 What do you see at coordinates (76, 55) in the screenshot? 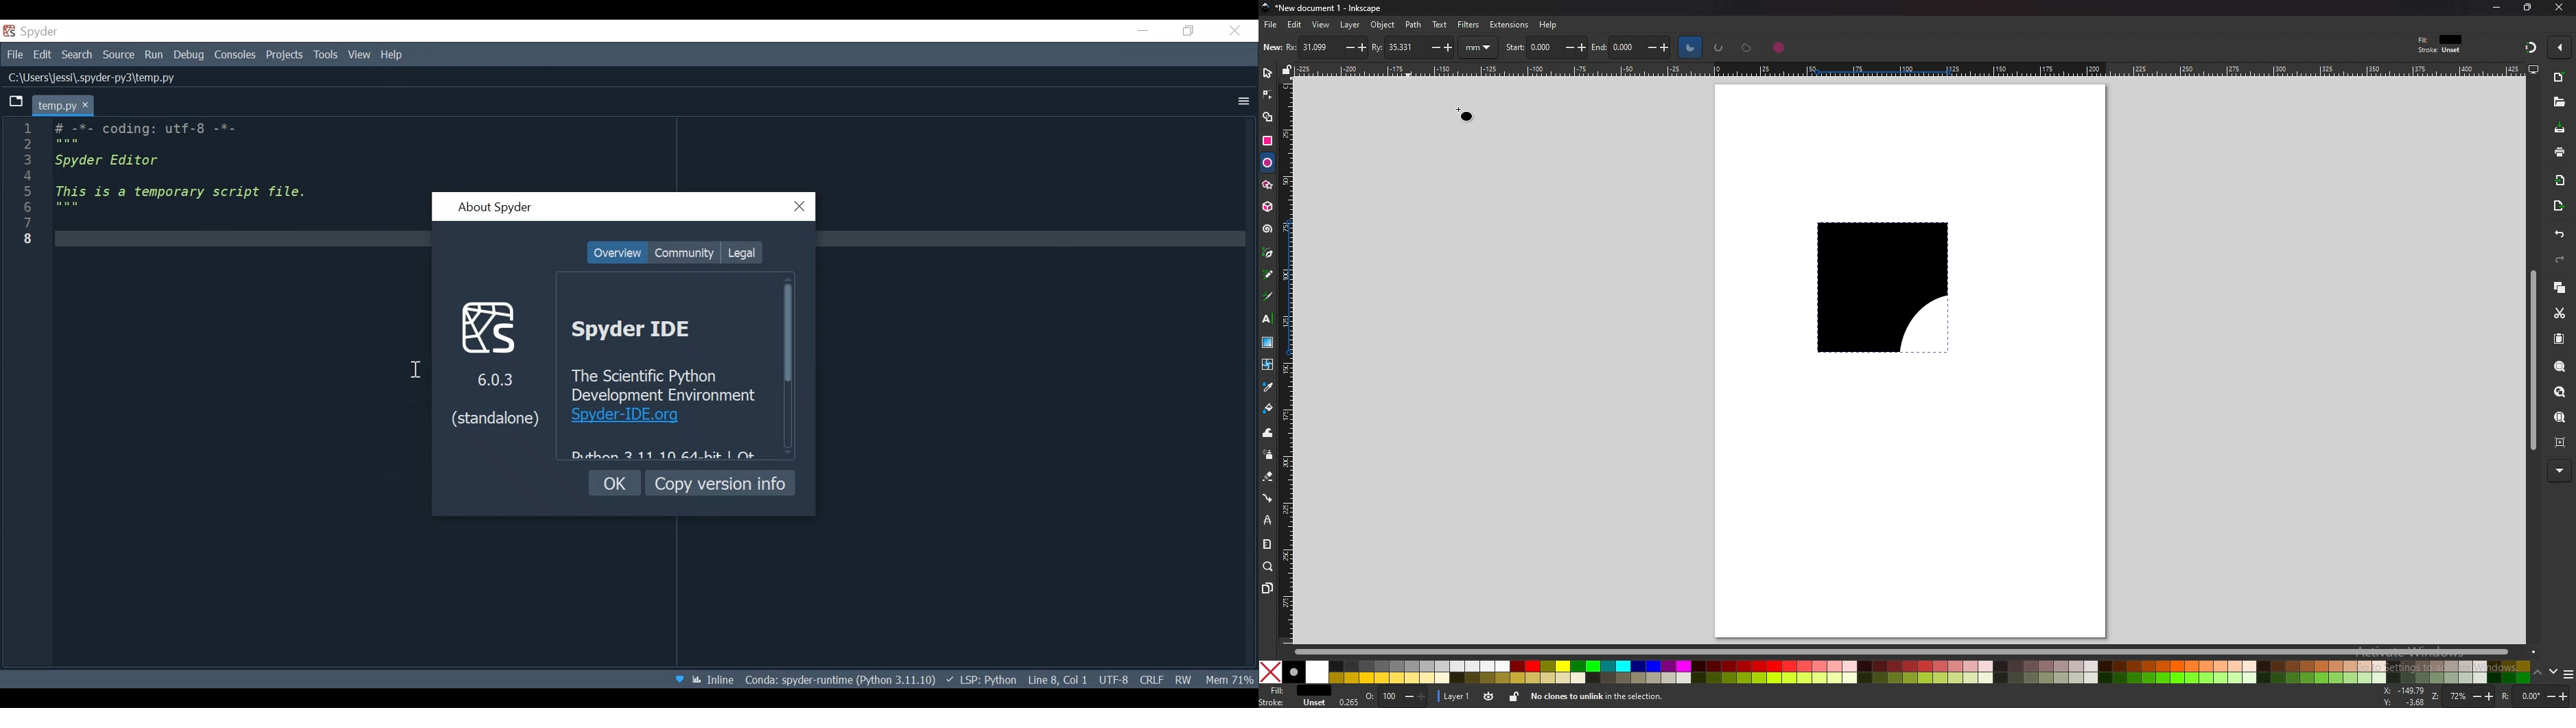
I see `Search` at bounding box center [76, 55].